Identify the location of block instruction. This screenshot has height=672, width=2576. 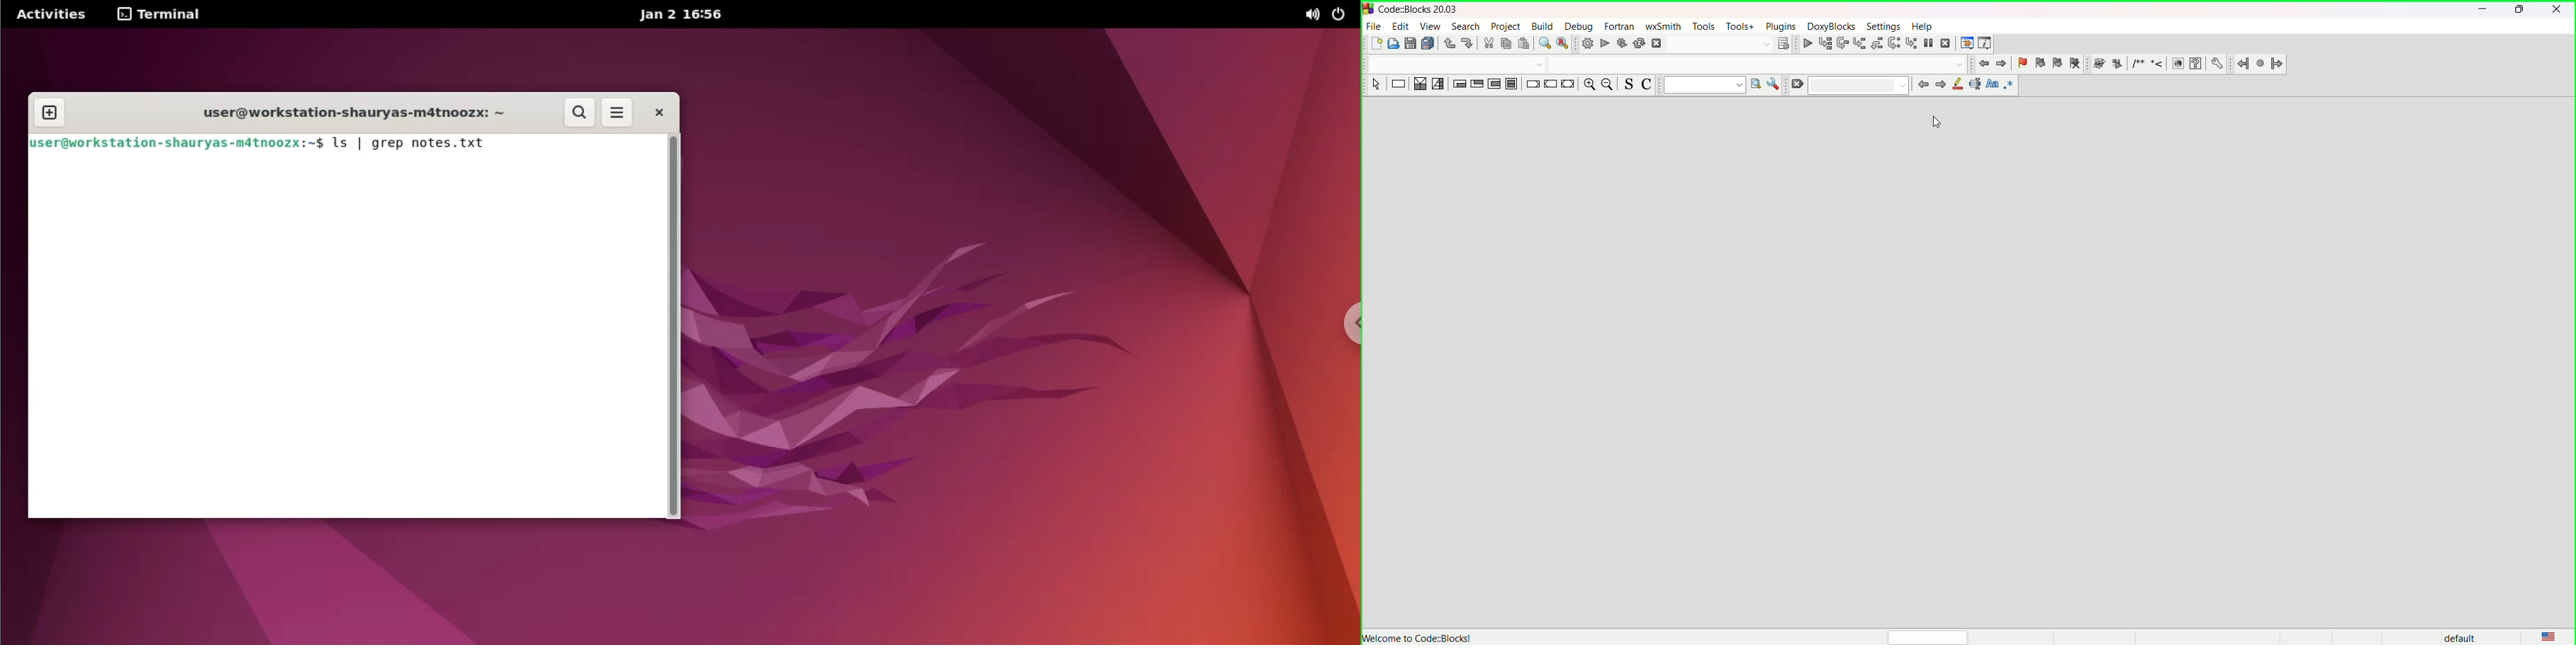
(1513, 84).